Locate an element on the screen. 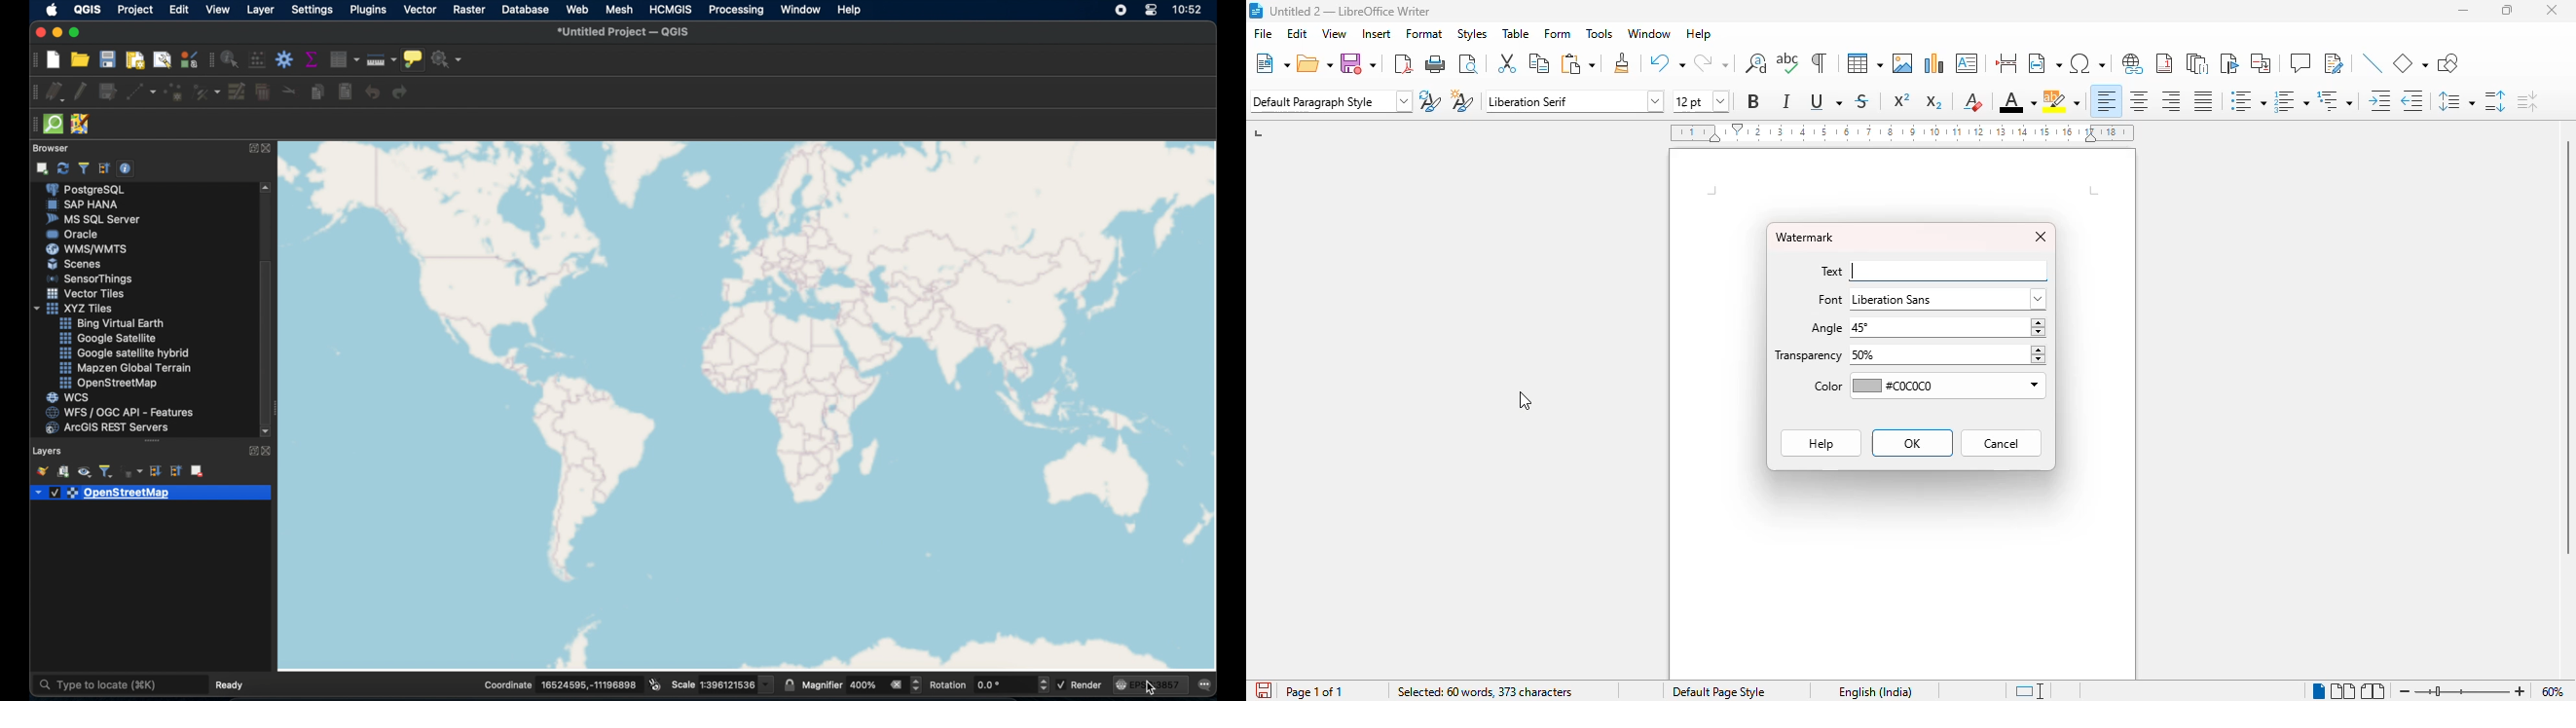  decrease indent is located at coordinates (2411, 101).